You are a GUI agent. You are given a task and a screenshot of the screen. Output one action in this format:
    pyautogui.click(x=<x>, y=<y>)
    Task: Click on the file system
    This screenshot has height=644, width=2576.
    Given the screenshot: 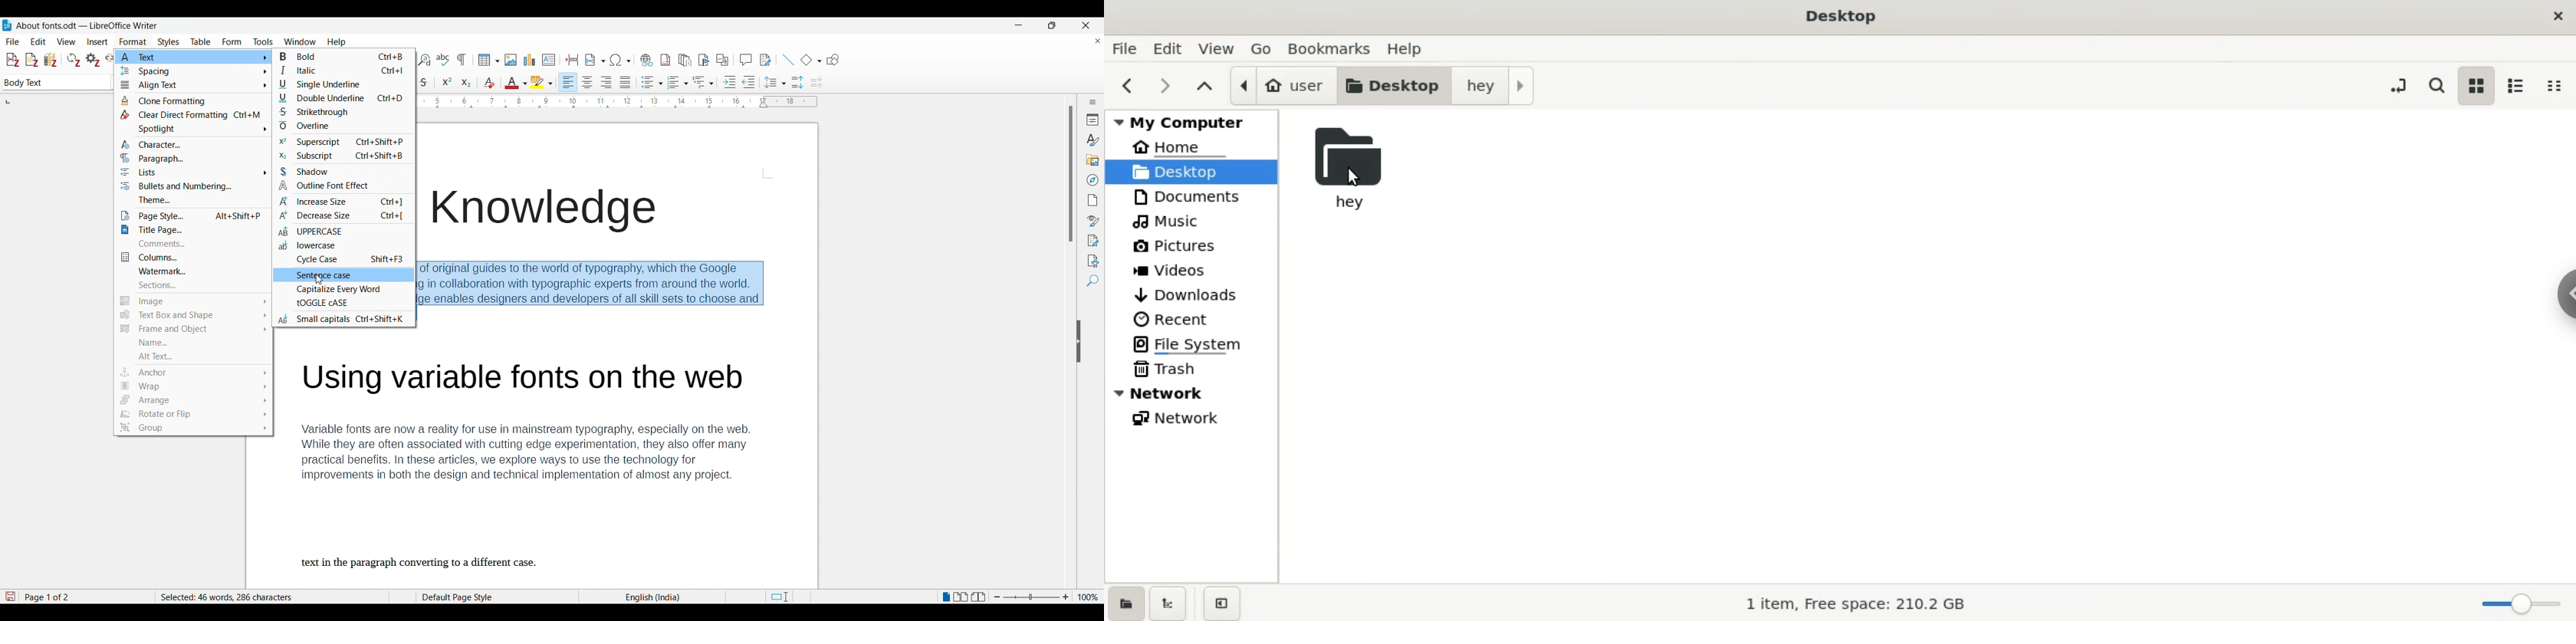 What is the action you would take?
    pyautogui.click(x=1191, y=345)
    